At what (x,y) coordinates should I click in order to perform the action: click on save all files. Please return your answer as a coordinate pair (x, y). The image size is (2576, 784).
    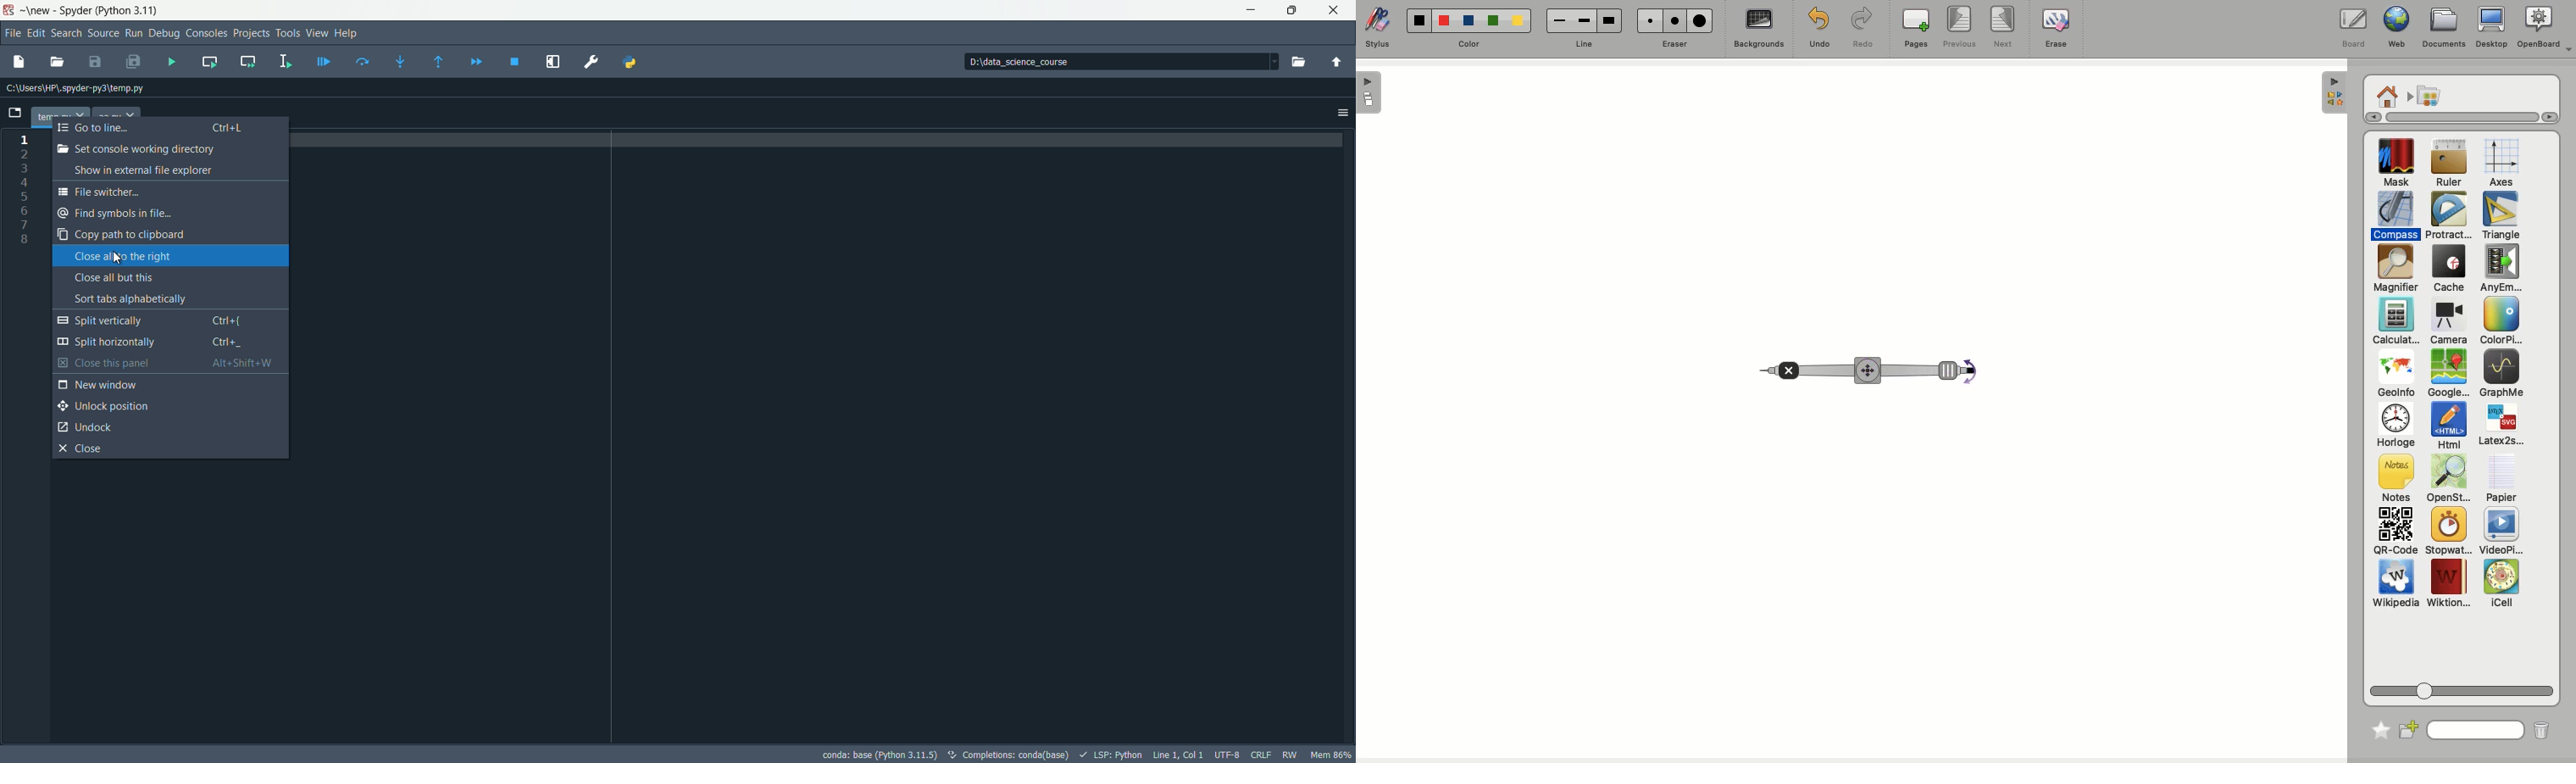
    Looking at the image, I should click on (131, 61).